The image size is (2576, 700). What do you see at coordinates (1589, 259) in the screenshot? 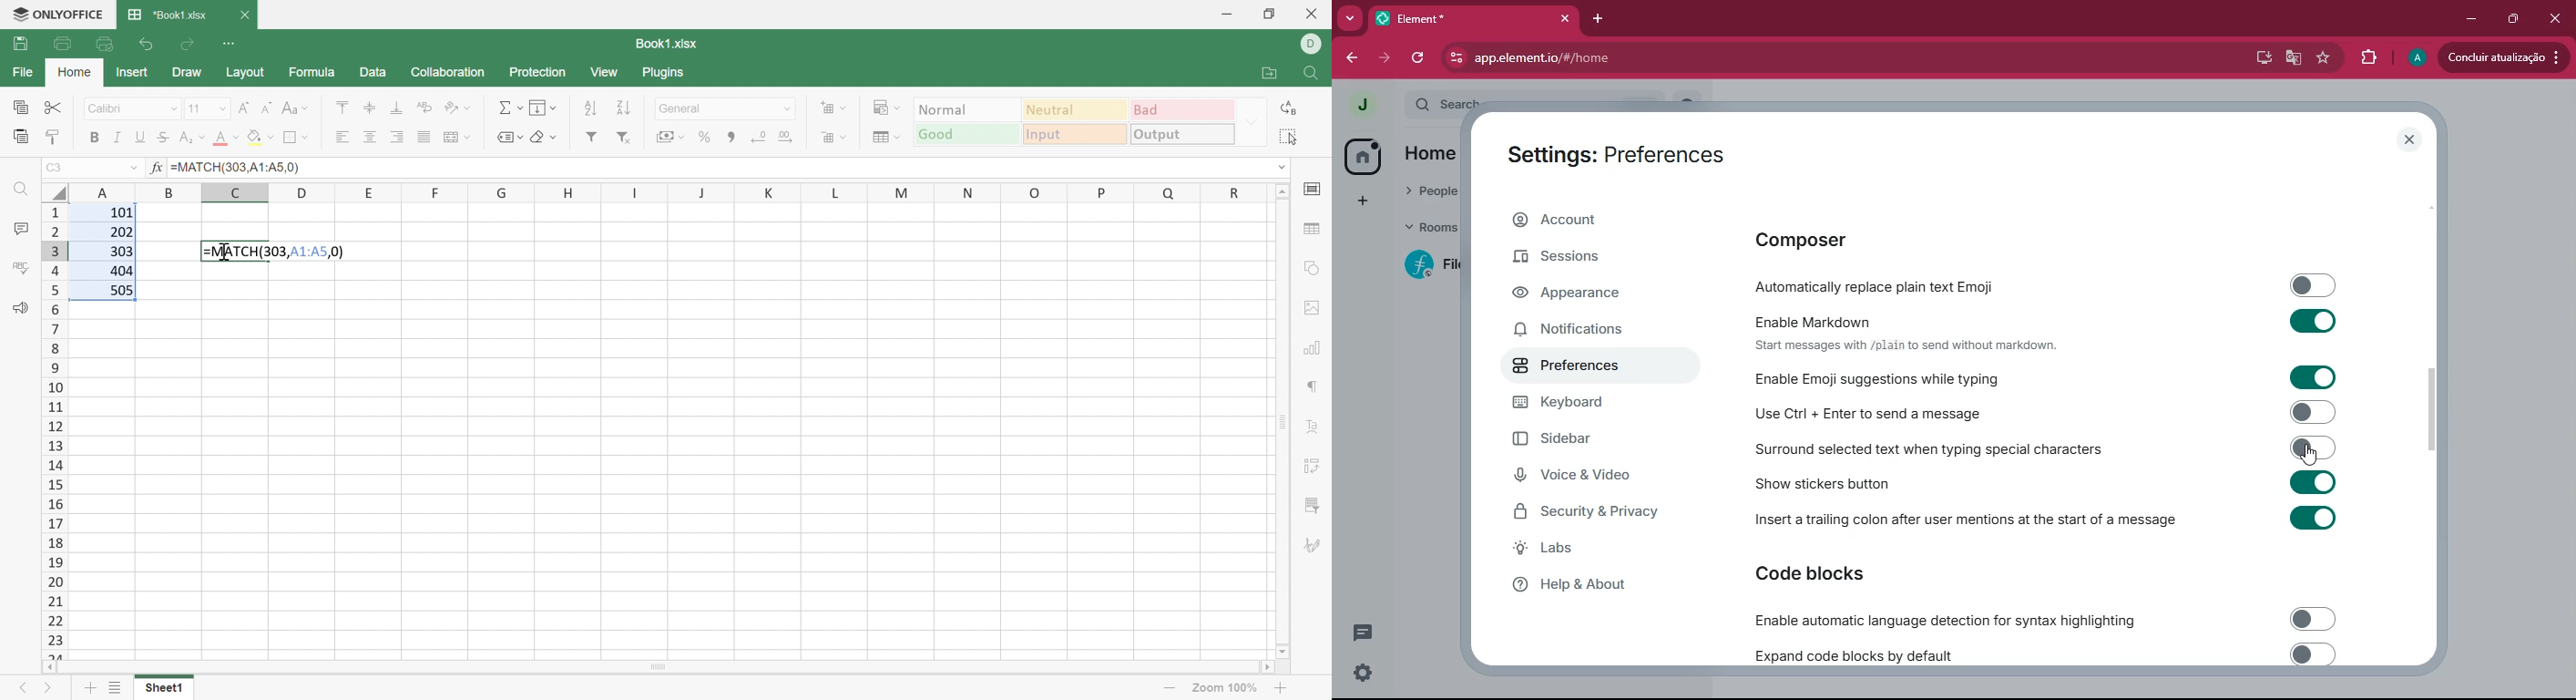
I see `sessions` at bounding box center [1589, 259].